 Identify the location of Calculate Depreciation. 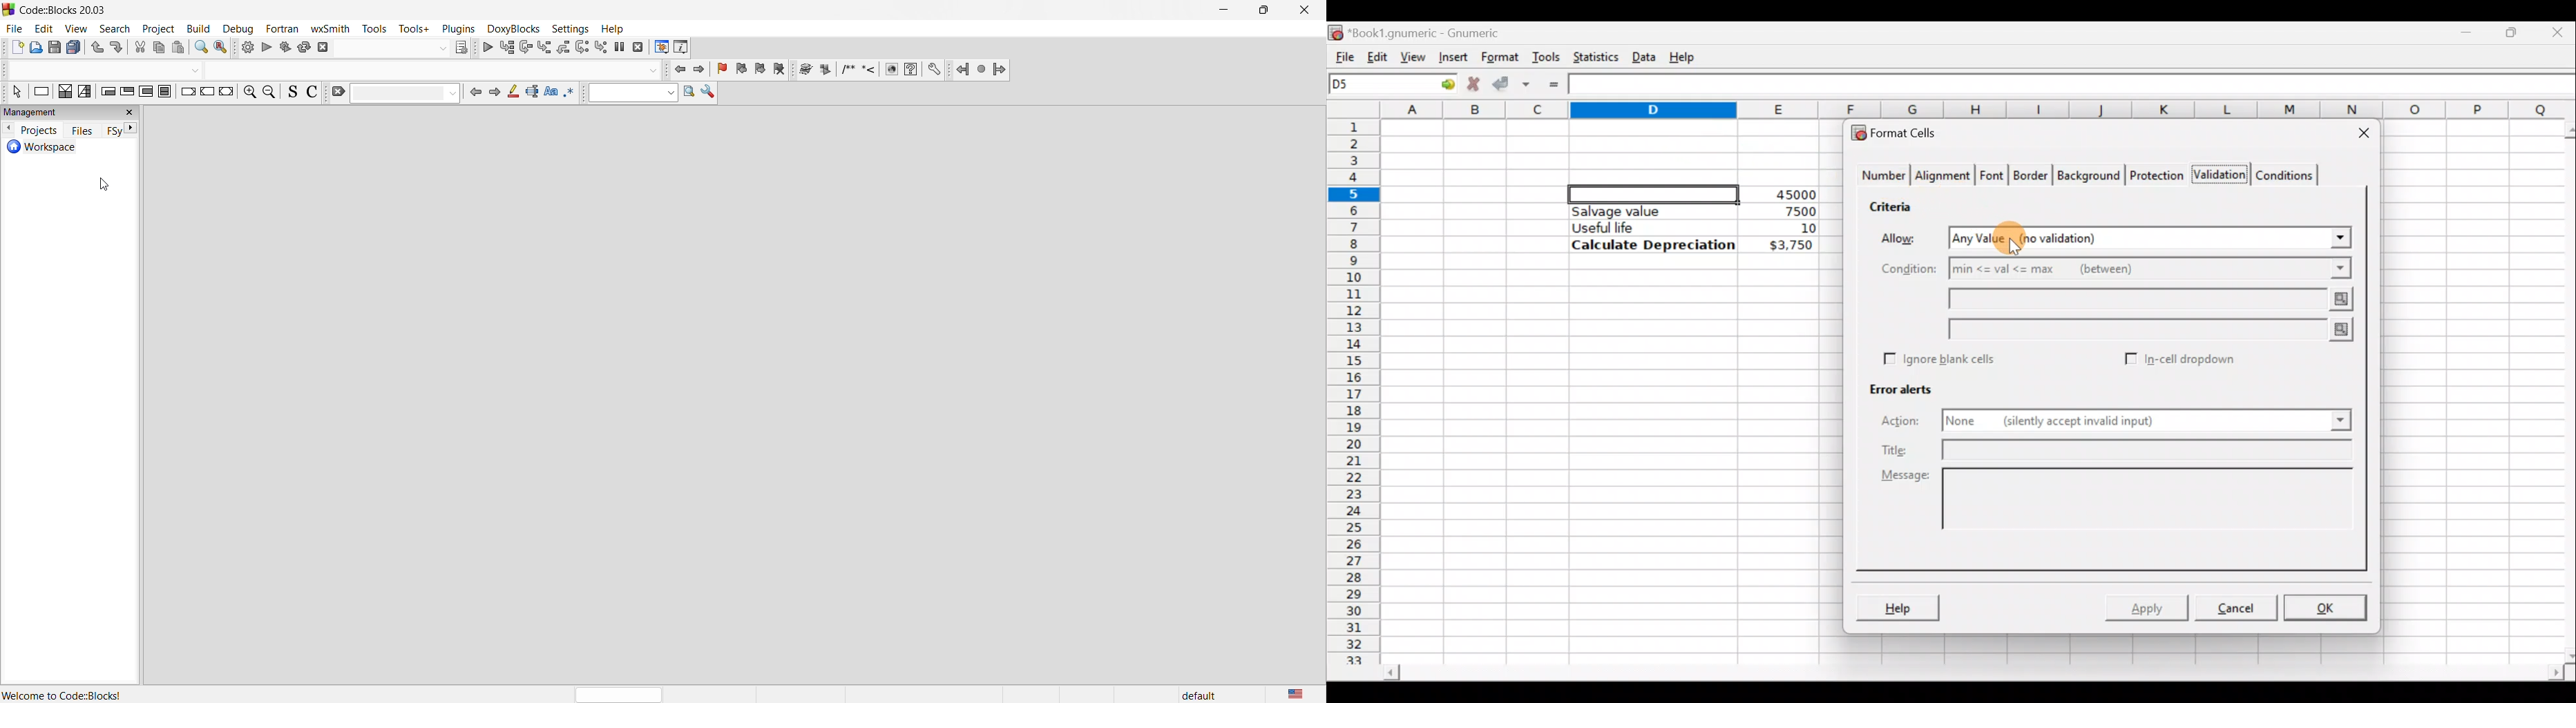
(1653, 244).